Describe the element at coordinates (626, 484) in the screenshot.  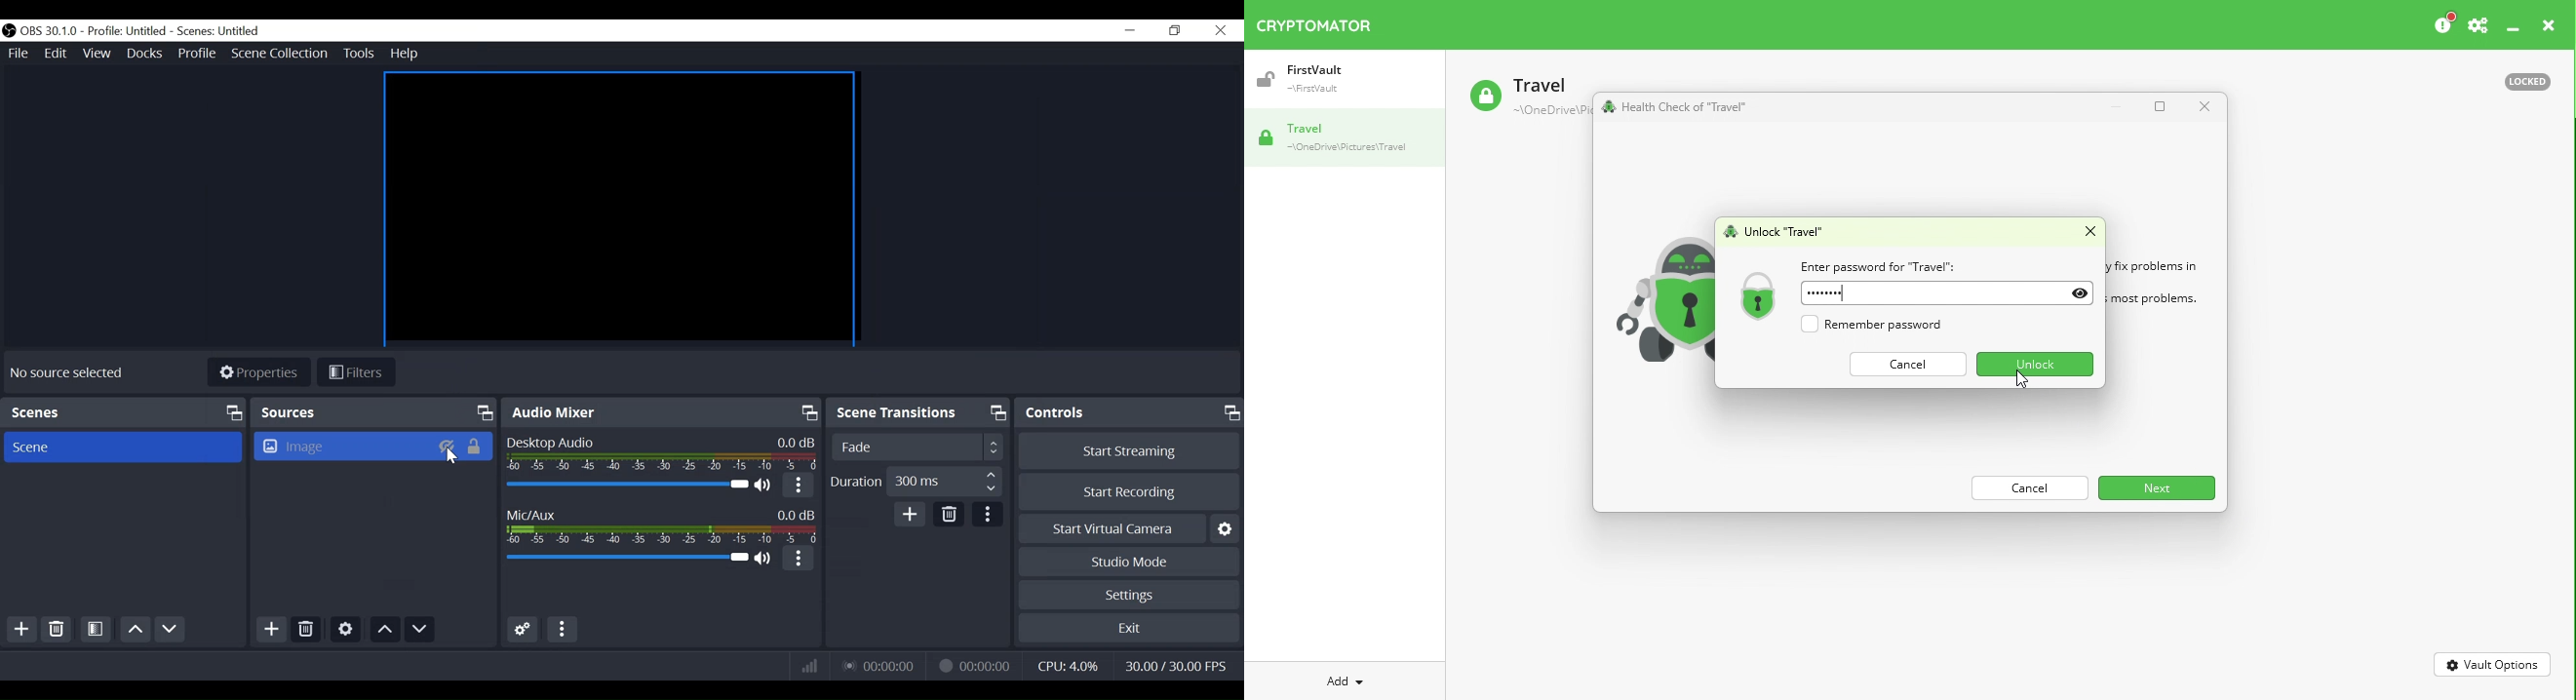
I see `Desktop Audio Slider` at that location.